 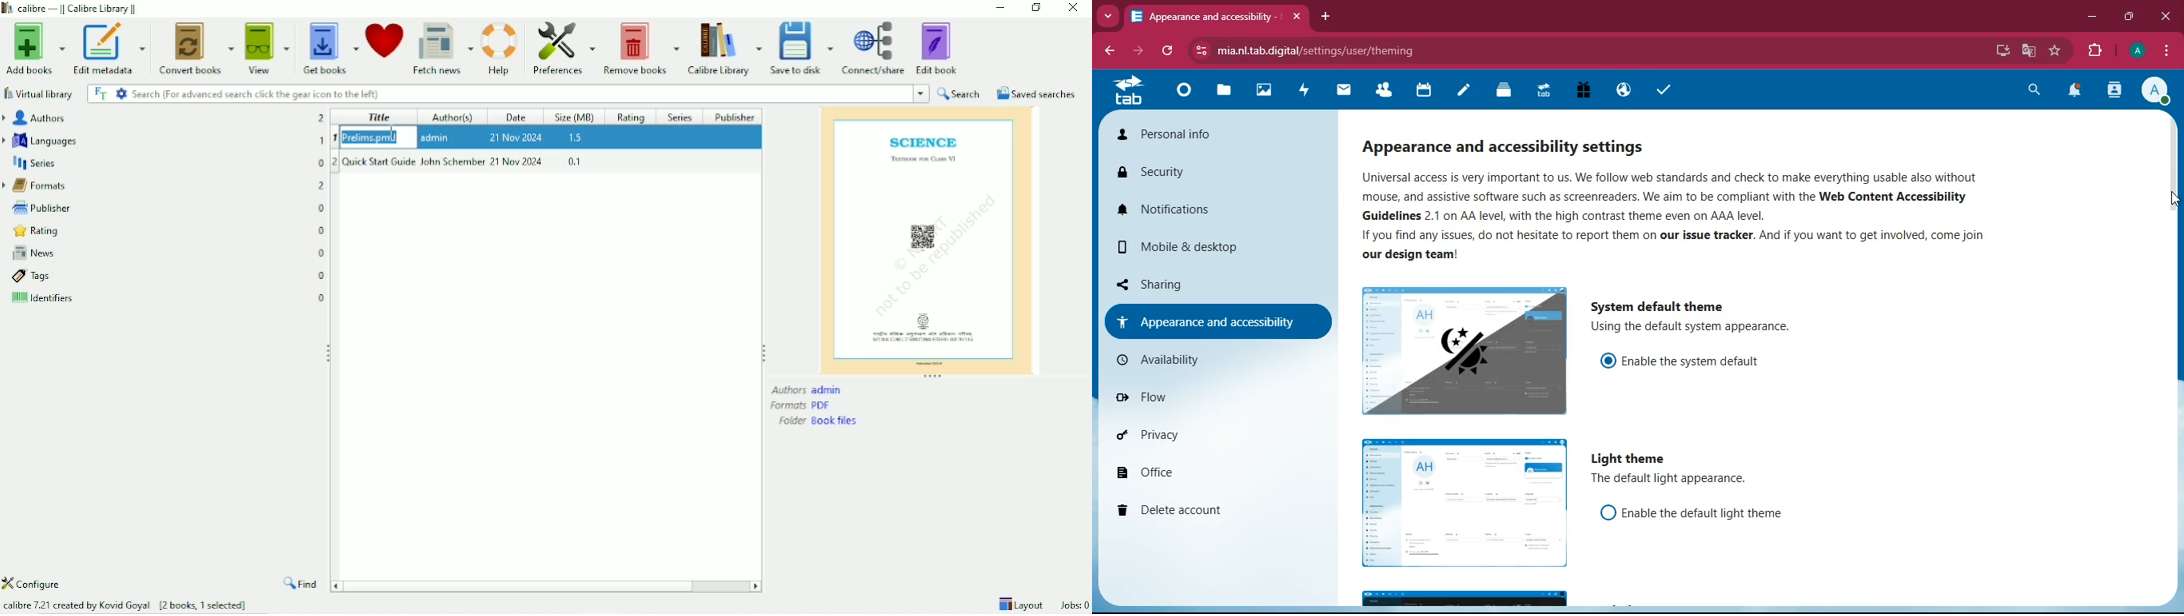 What do you see at coordinates (1264, 90) in the screenshot?
I see `images` at bounding box center [1264, 90].